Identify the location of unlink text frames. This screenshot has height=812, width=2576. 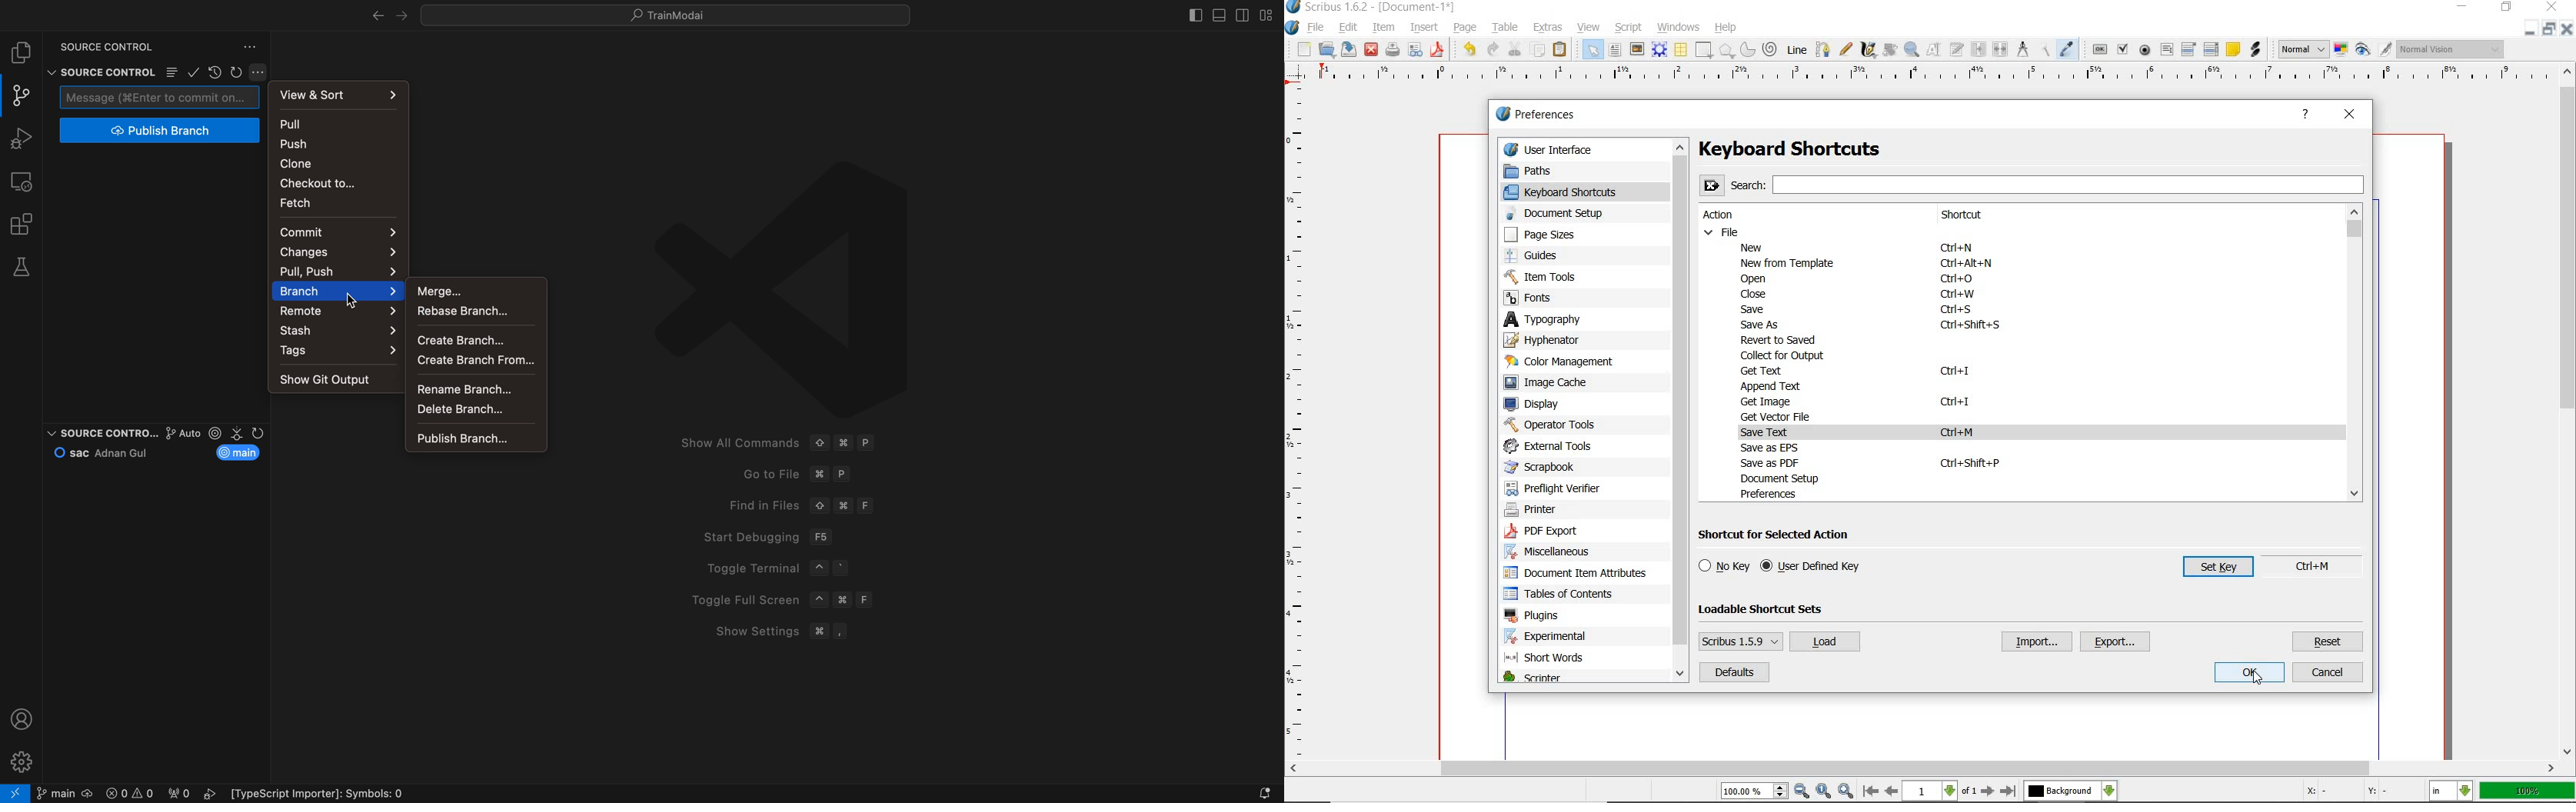
(2000, 49).